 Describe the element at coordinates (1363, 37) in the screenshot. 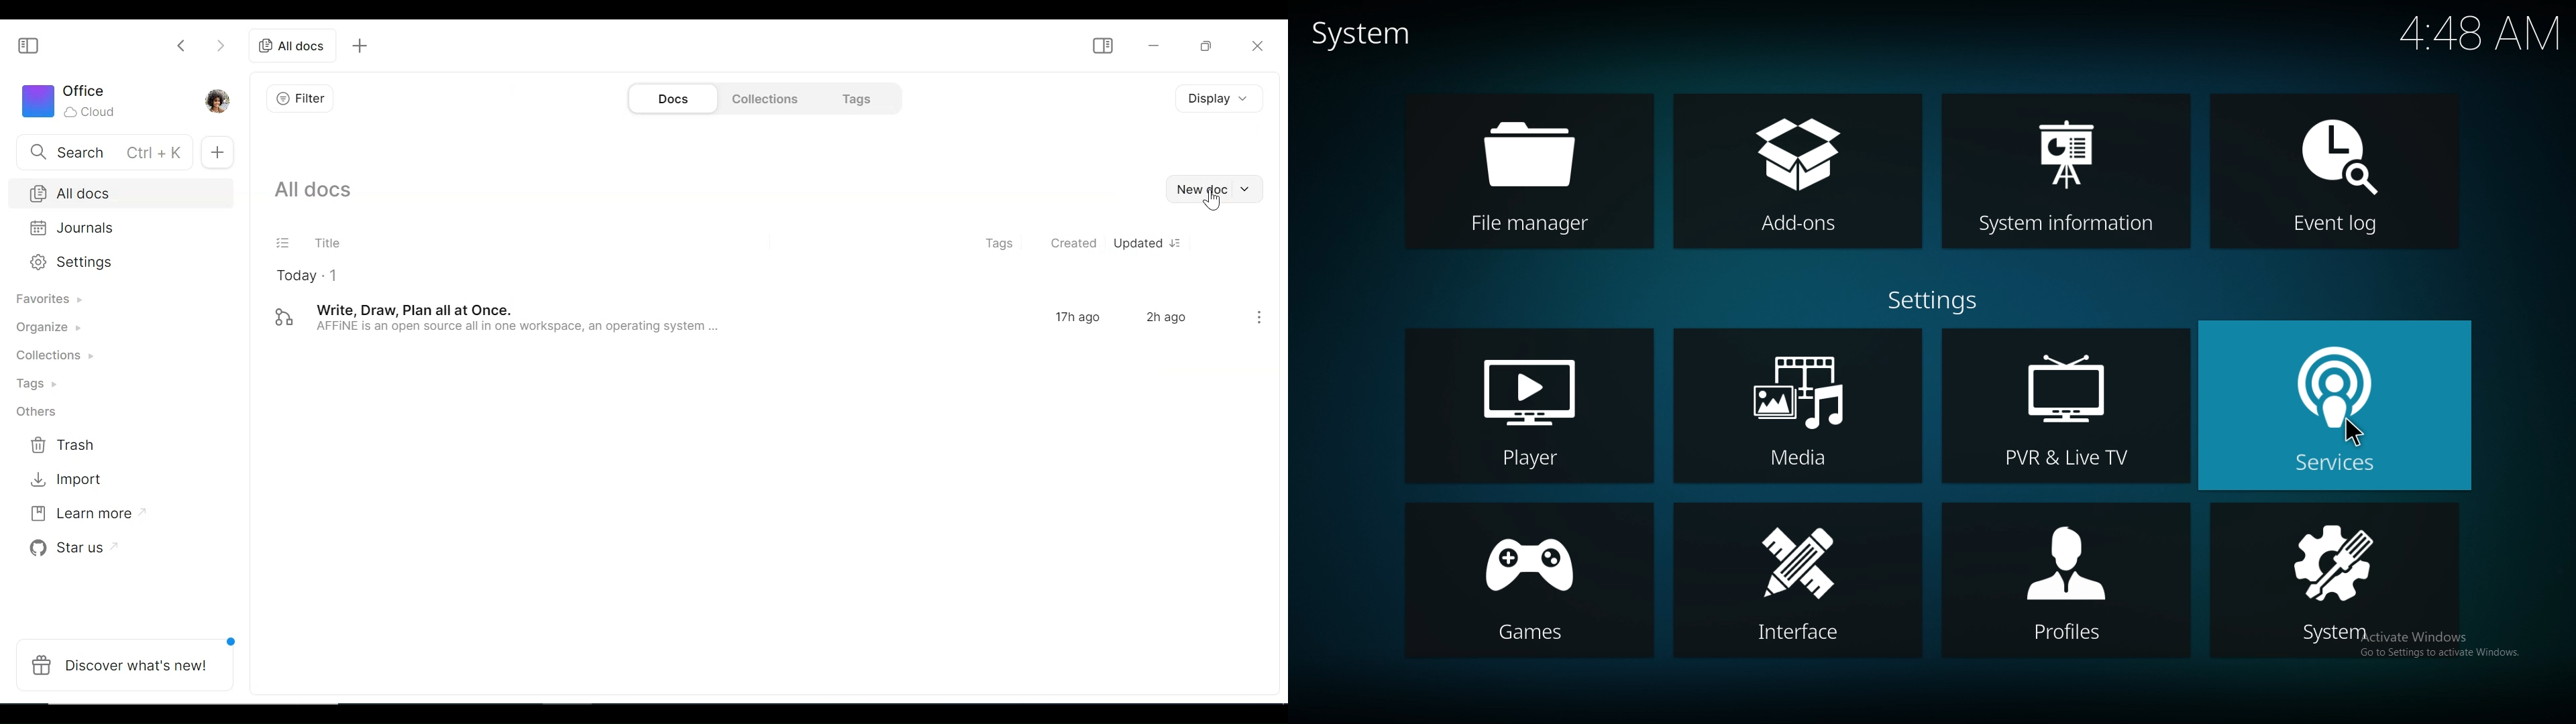

I see `system` at that location.